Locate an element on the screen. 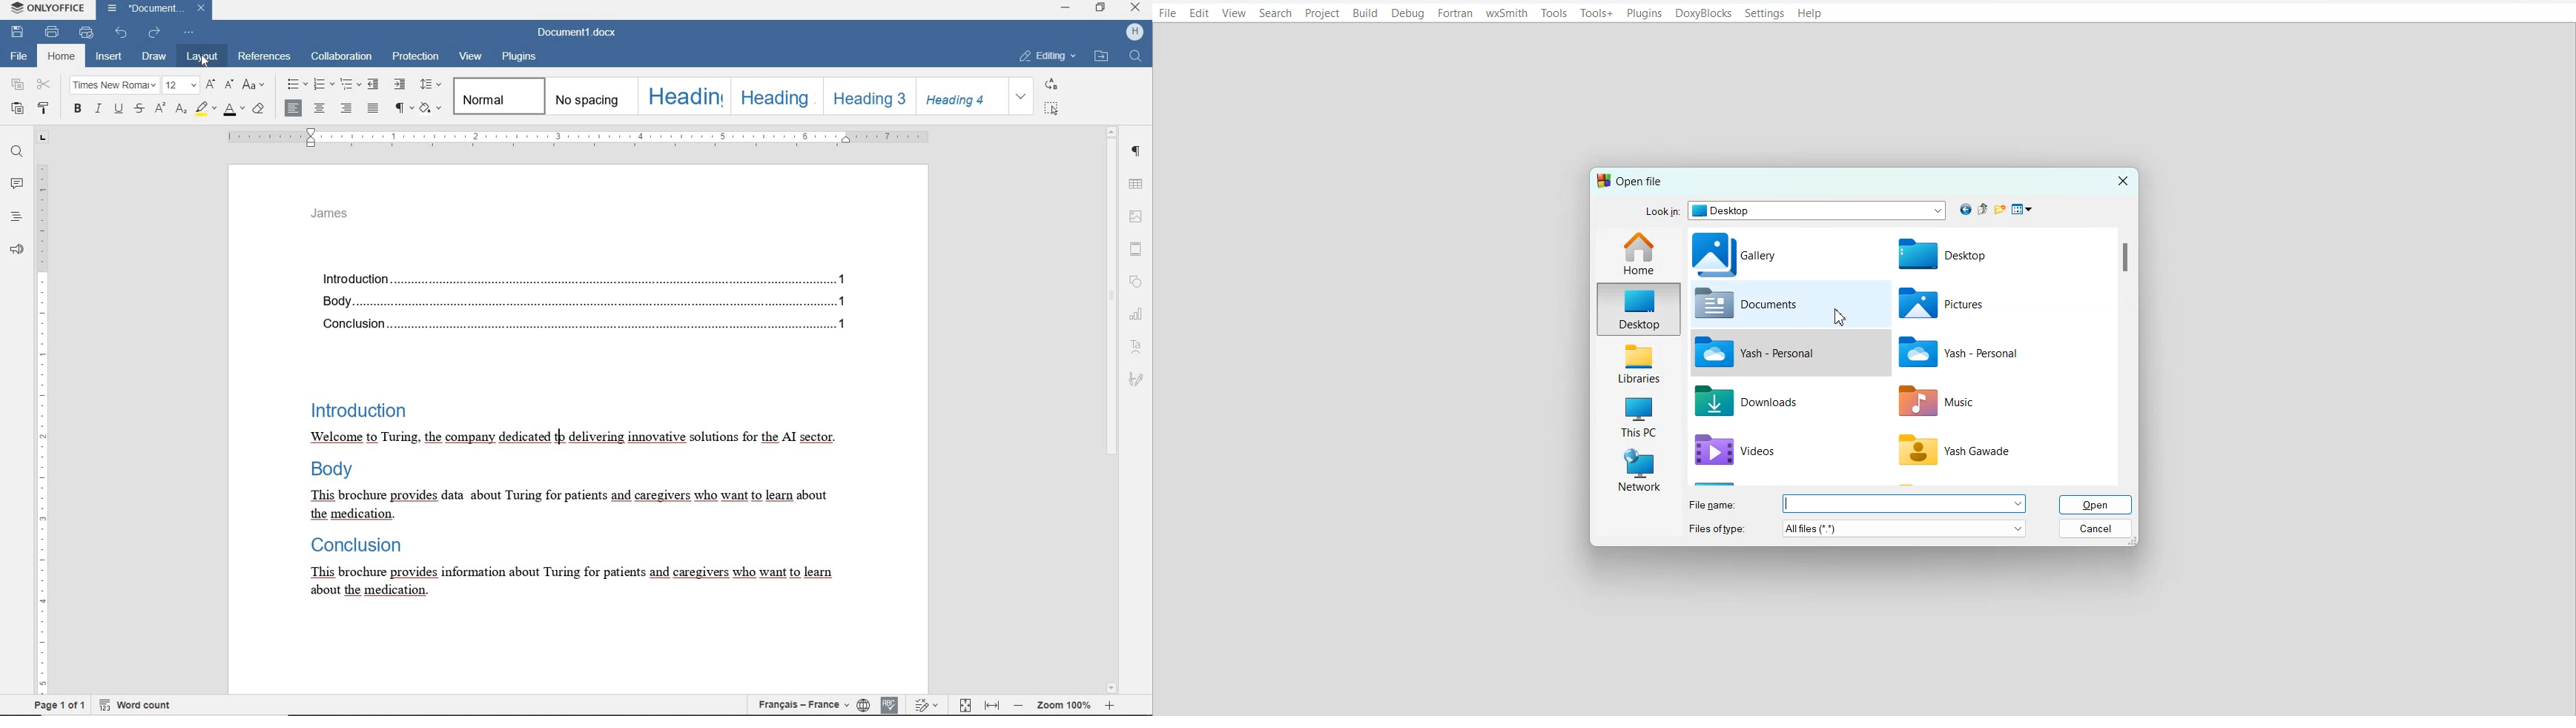 This screenshot has width=2576, height=728. Files of types is located at coordinates (1717, 528).